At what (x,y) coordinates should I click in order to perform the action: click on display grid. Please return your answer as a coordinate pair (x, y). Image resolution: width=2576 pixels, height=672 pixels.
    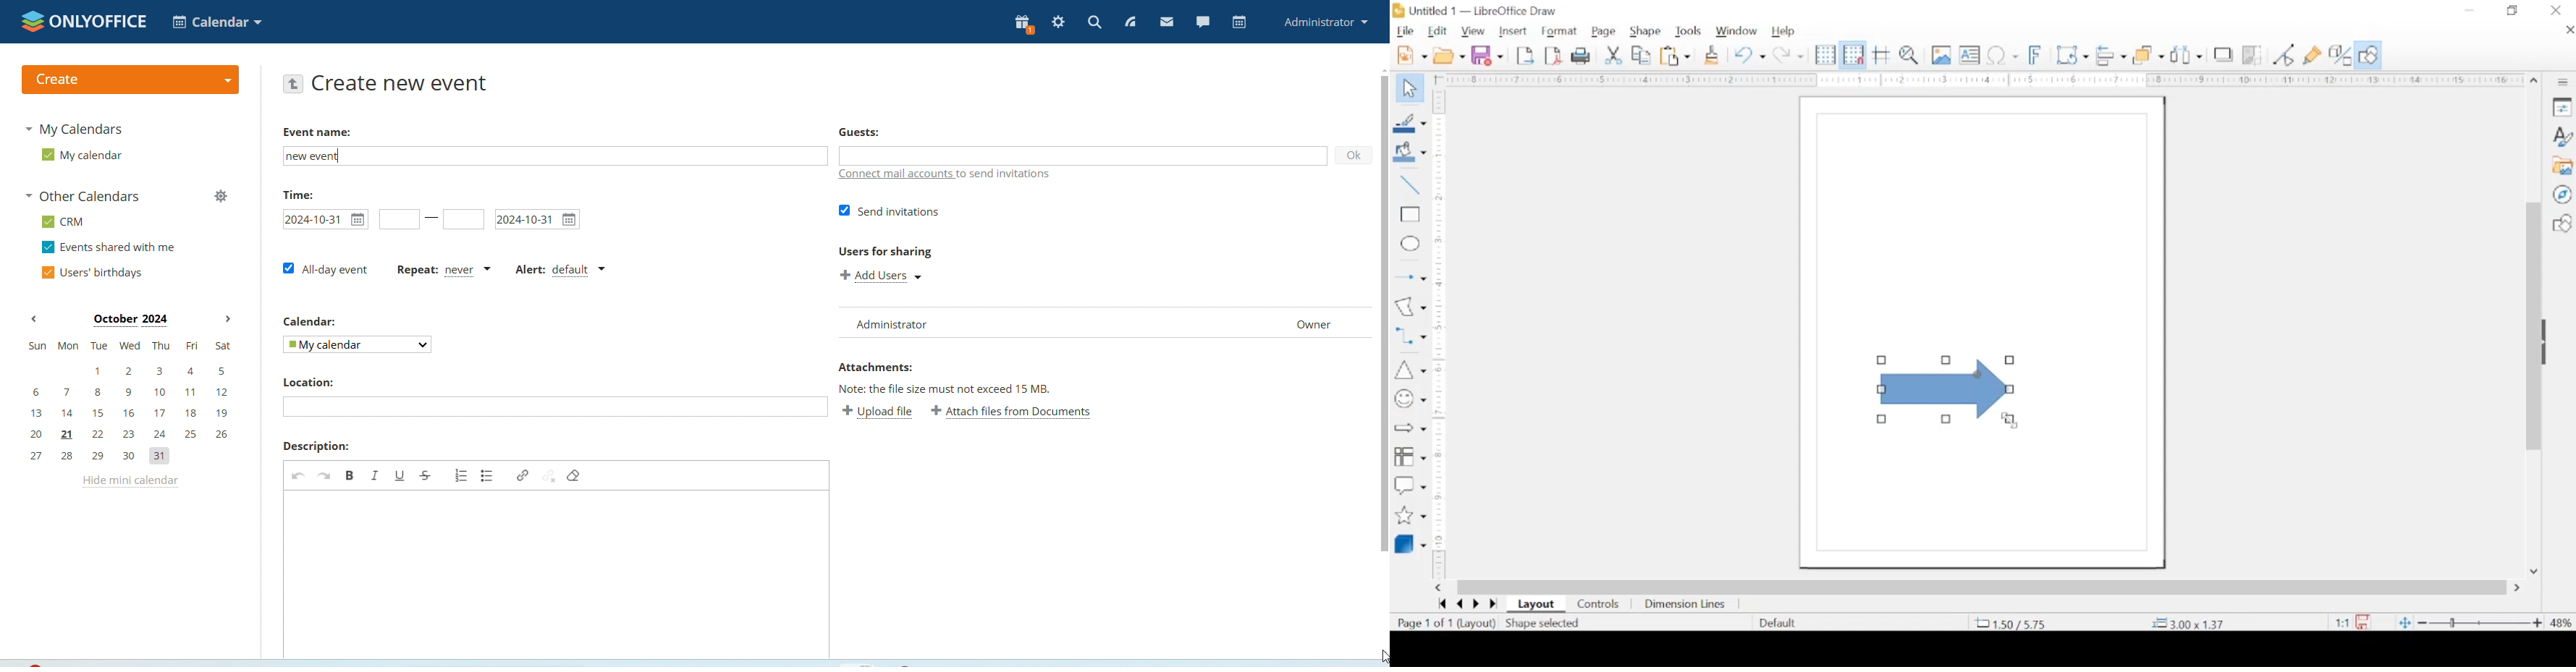
    Looking at the image, I should click on (1825, 54).